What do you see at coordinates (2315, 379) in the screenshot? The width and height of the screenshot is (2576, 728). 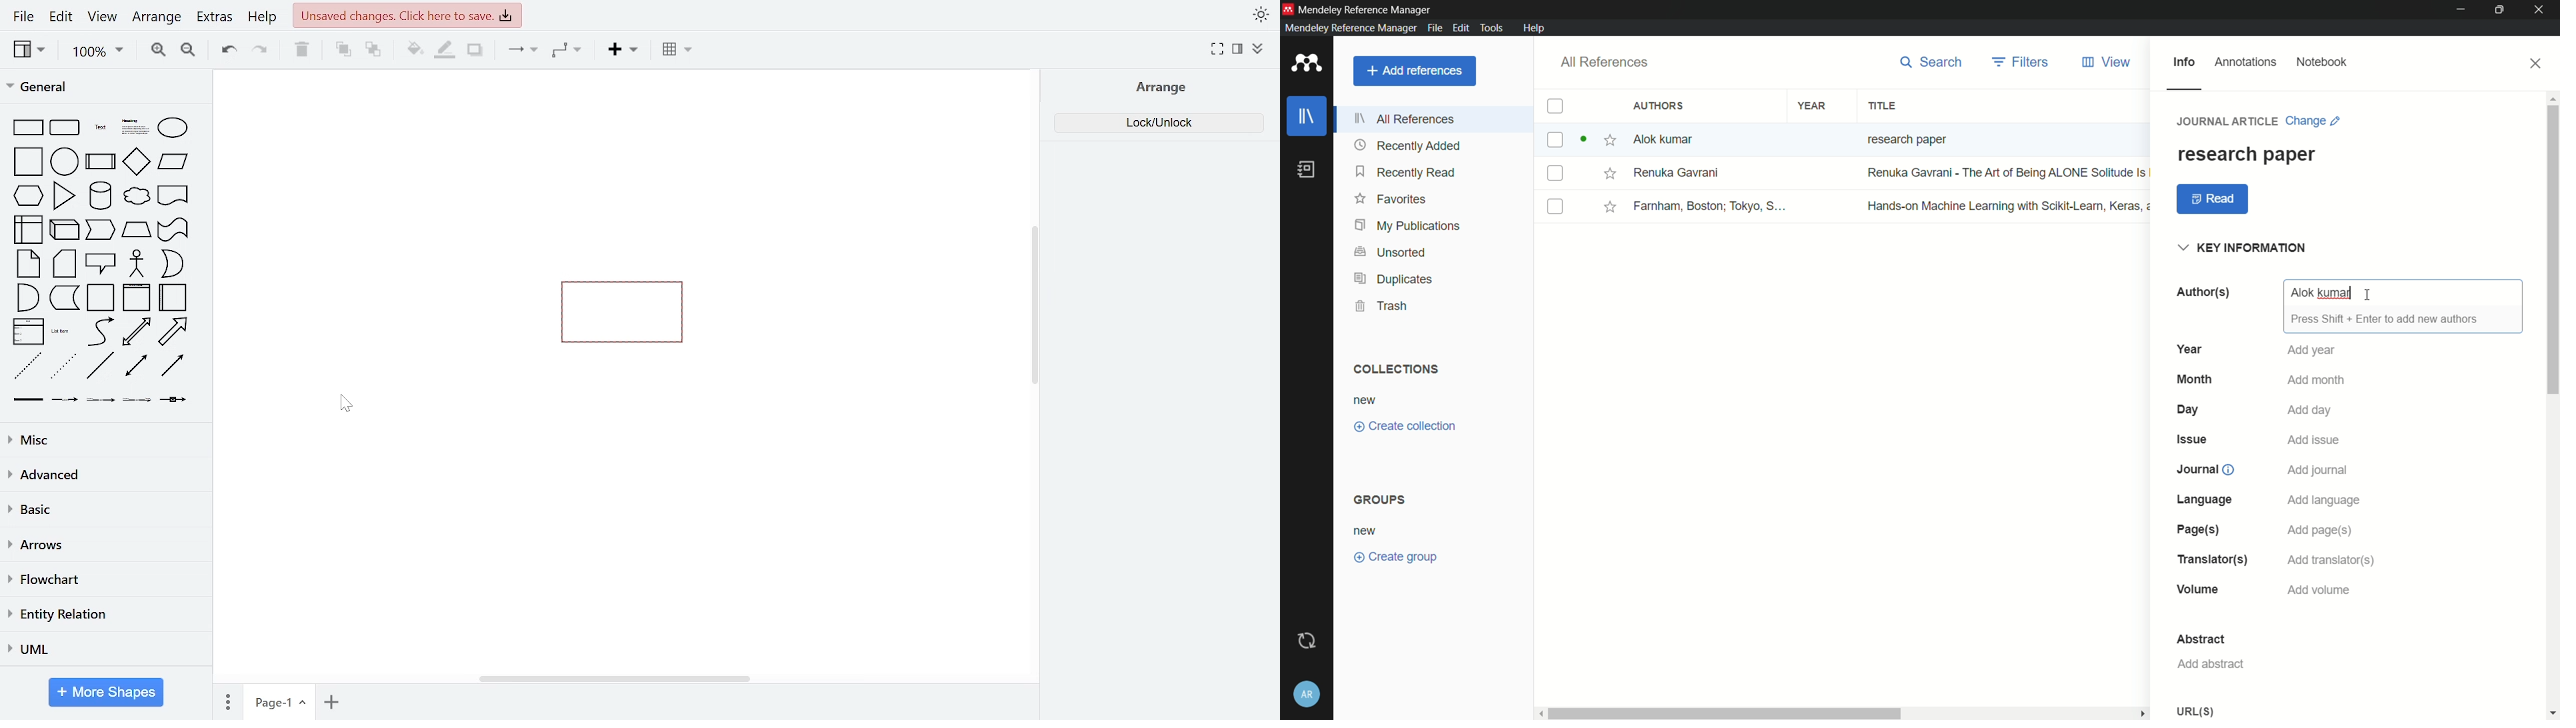 I see `add month` at bounding box center [2315, 379].